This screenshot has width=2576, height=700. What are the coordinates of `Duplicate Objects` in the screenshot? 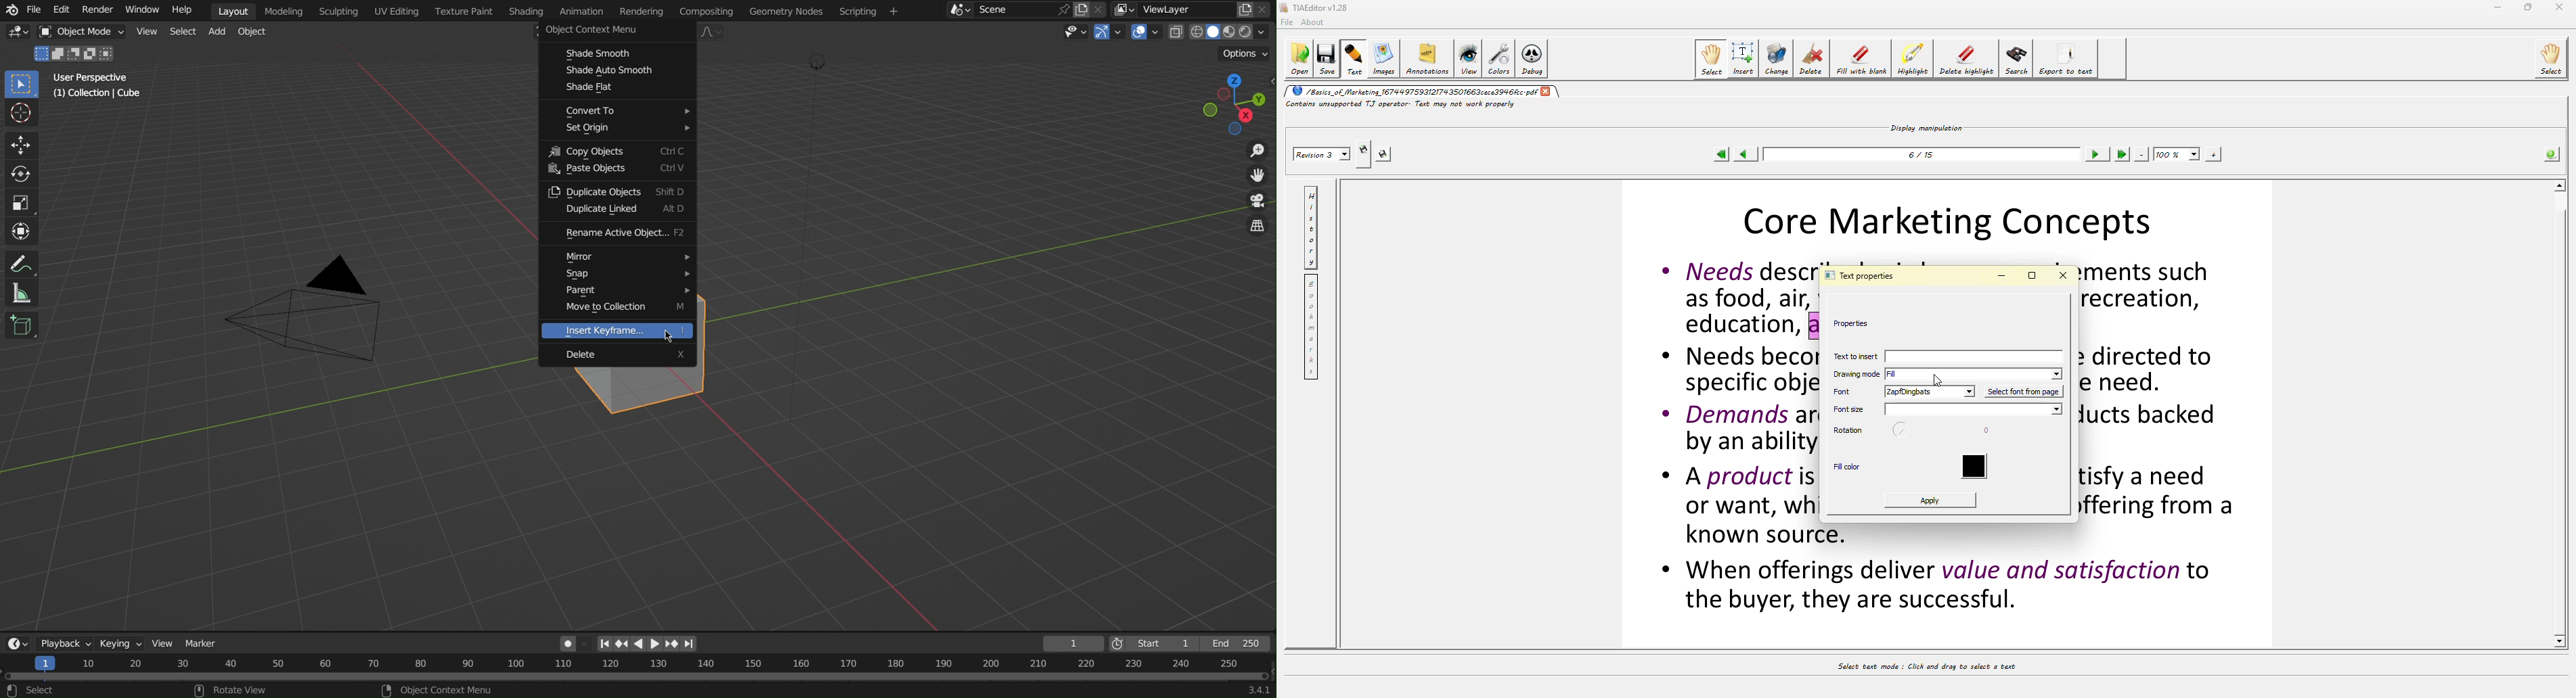 It's located at (617, 189).